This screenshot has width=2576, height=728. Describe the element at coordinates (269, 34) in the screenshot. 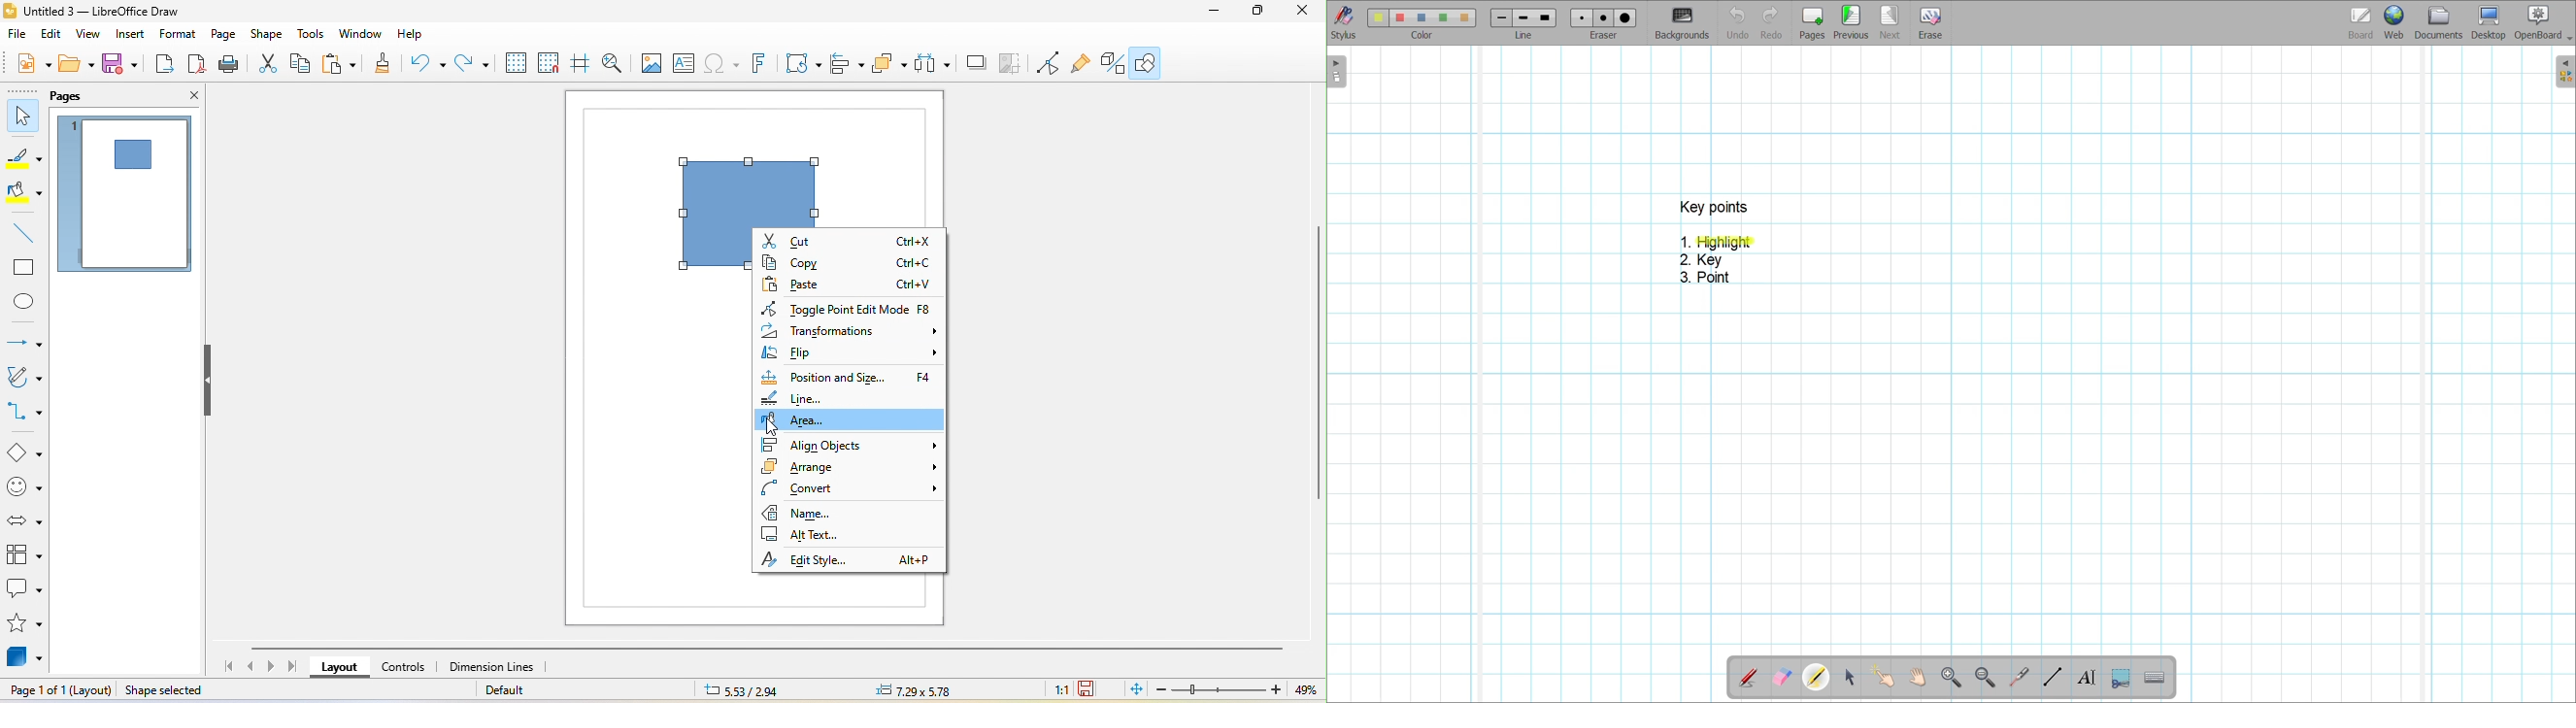

I see `shape` at that location.